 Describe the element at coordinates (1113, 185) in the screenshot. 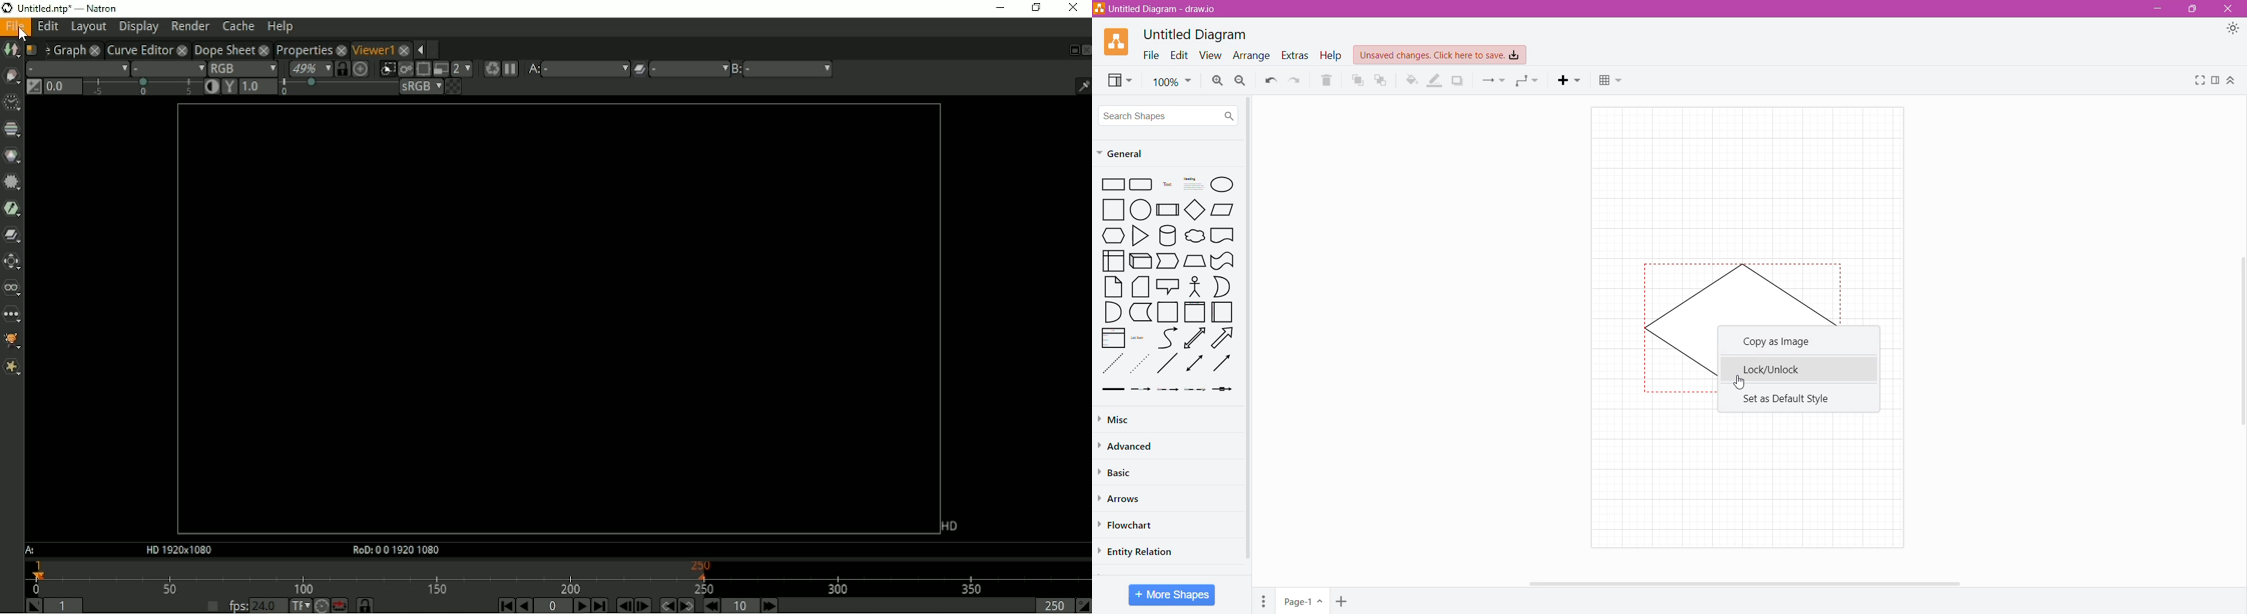

I see `Rectangle` at that location.